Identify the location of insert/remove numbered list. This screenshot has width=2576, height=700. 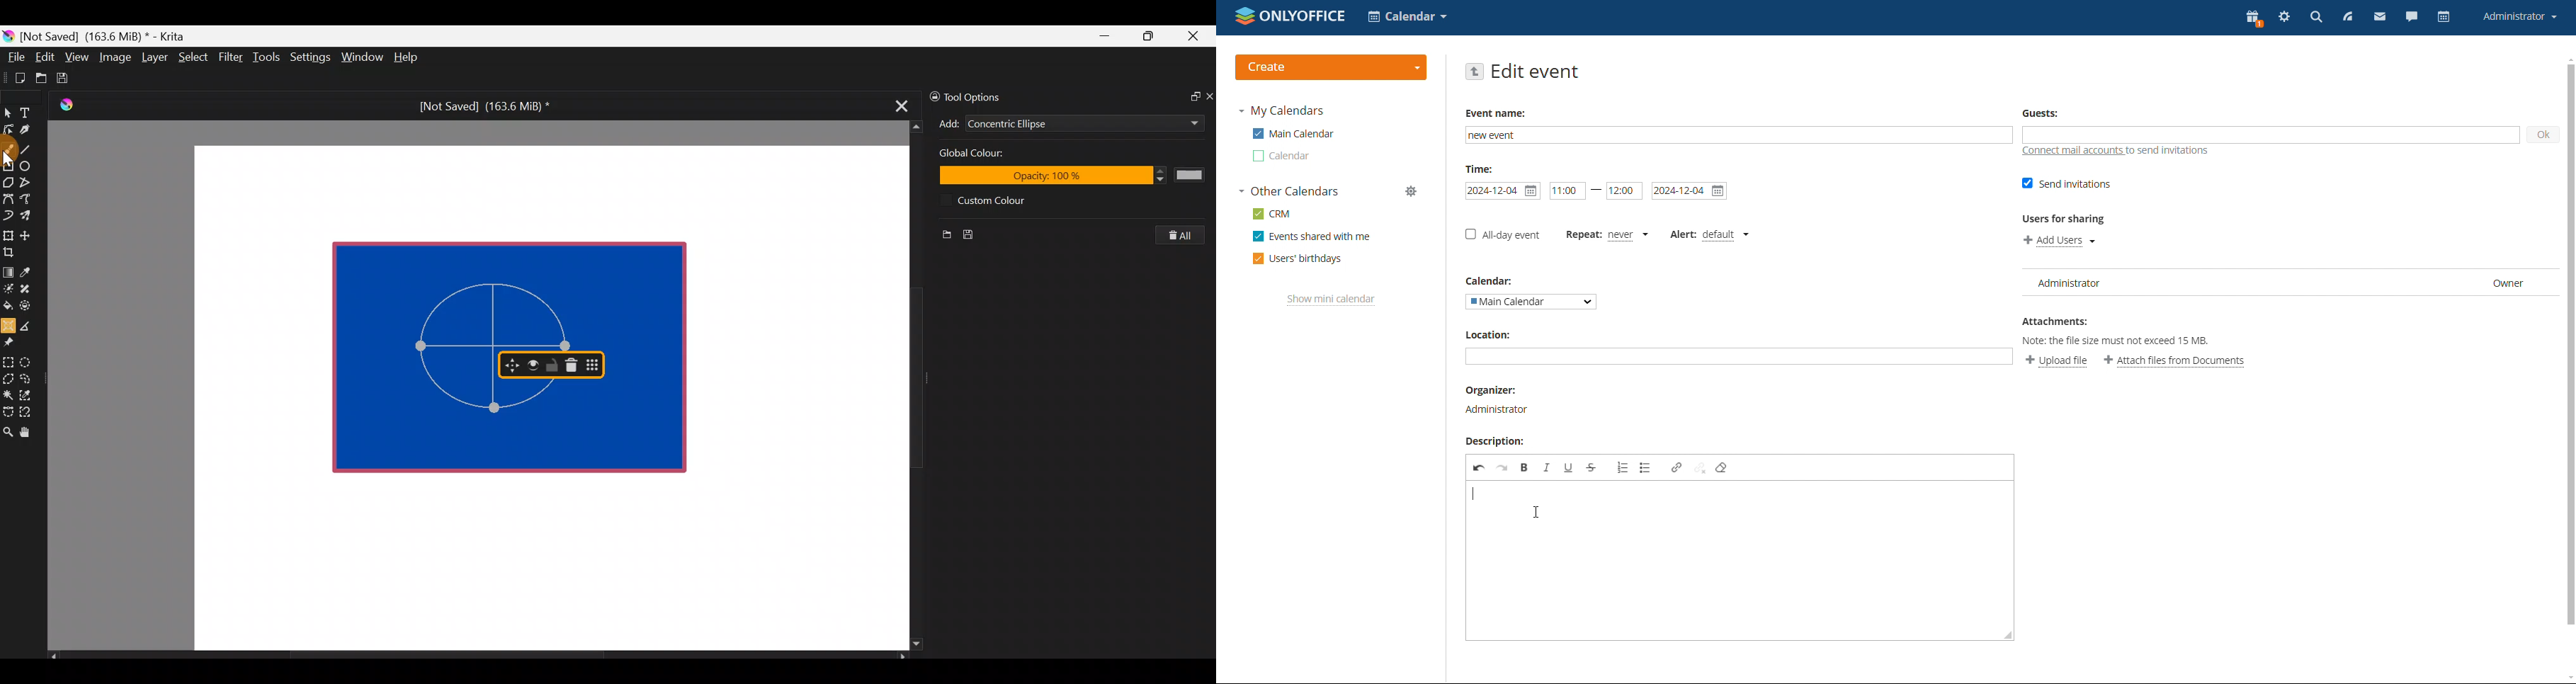
(1622, 467).